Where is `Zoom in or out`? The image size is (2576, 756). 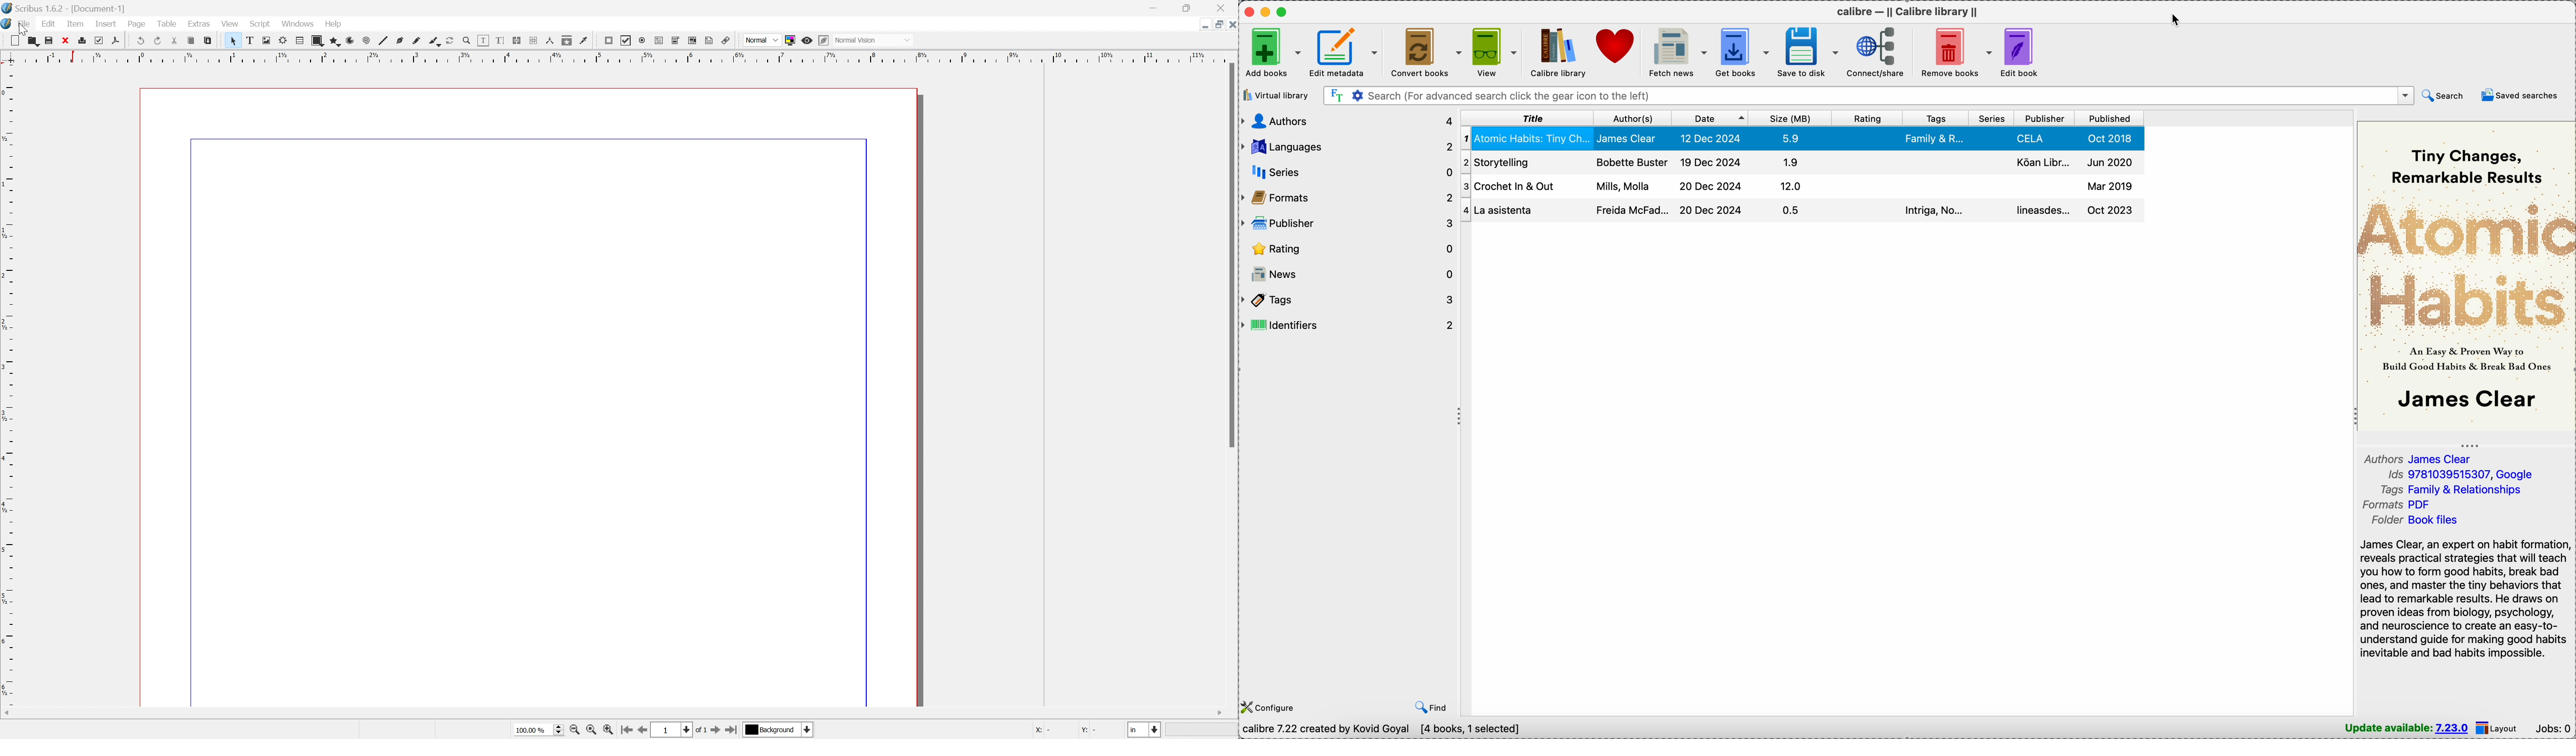 Zoom in or out is located at coordinates (465, 39).